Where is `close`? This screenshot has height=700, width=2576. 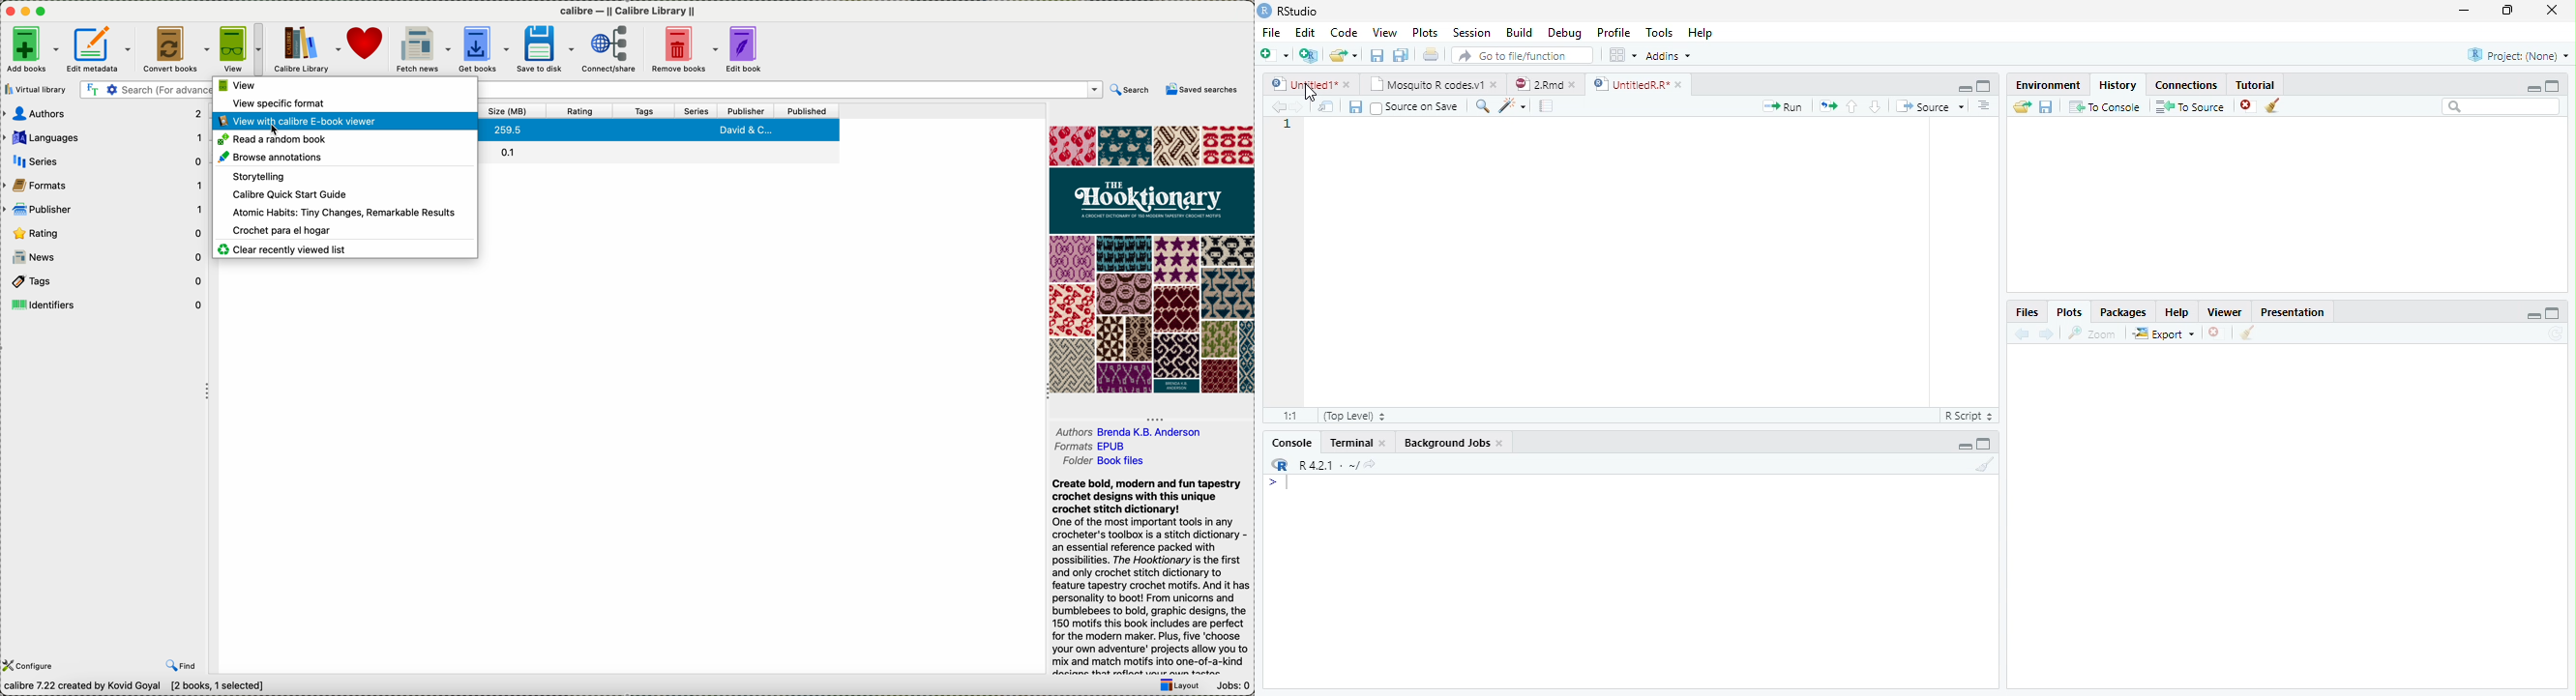 close is located at coordinates (1347, 84).